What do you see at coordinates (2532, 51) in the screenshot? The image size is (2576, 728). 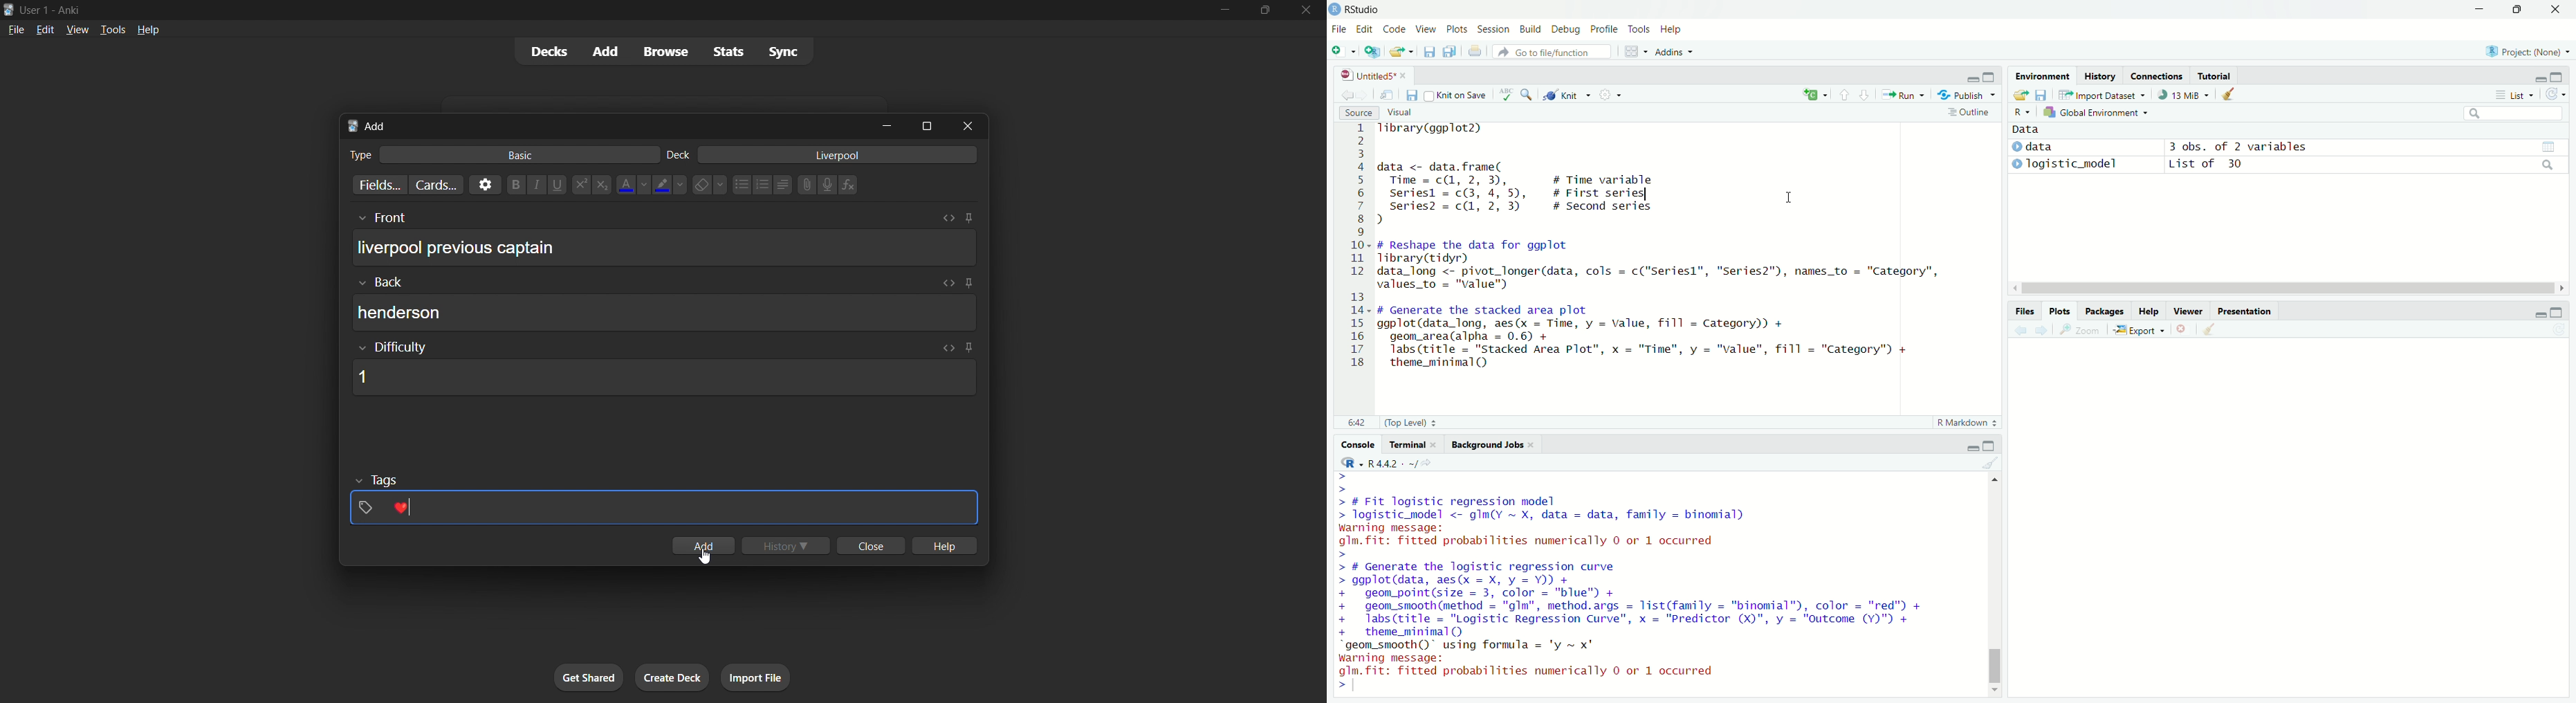 I see `Project: (None)` at bounding box center [2532, 51].